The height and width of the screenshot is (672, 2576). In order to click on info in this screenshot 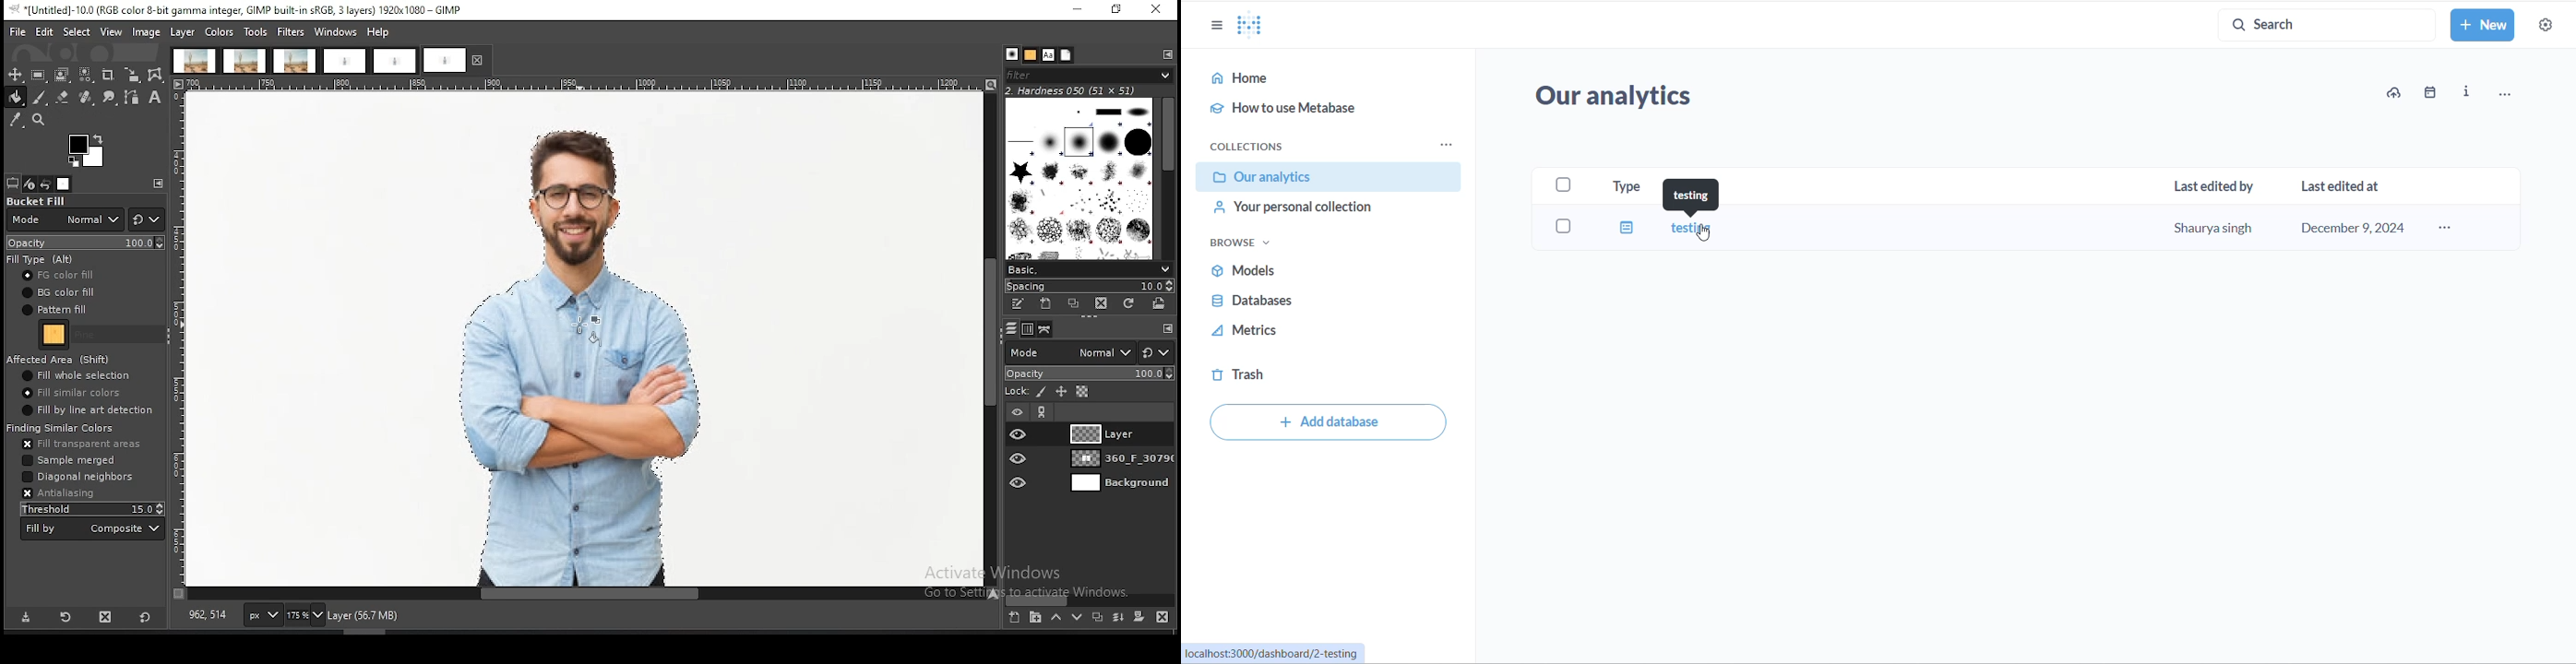, I will do `click(2470, 92)`.